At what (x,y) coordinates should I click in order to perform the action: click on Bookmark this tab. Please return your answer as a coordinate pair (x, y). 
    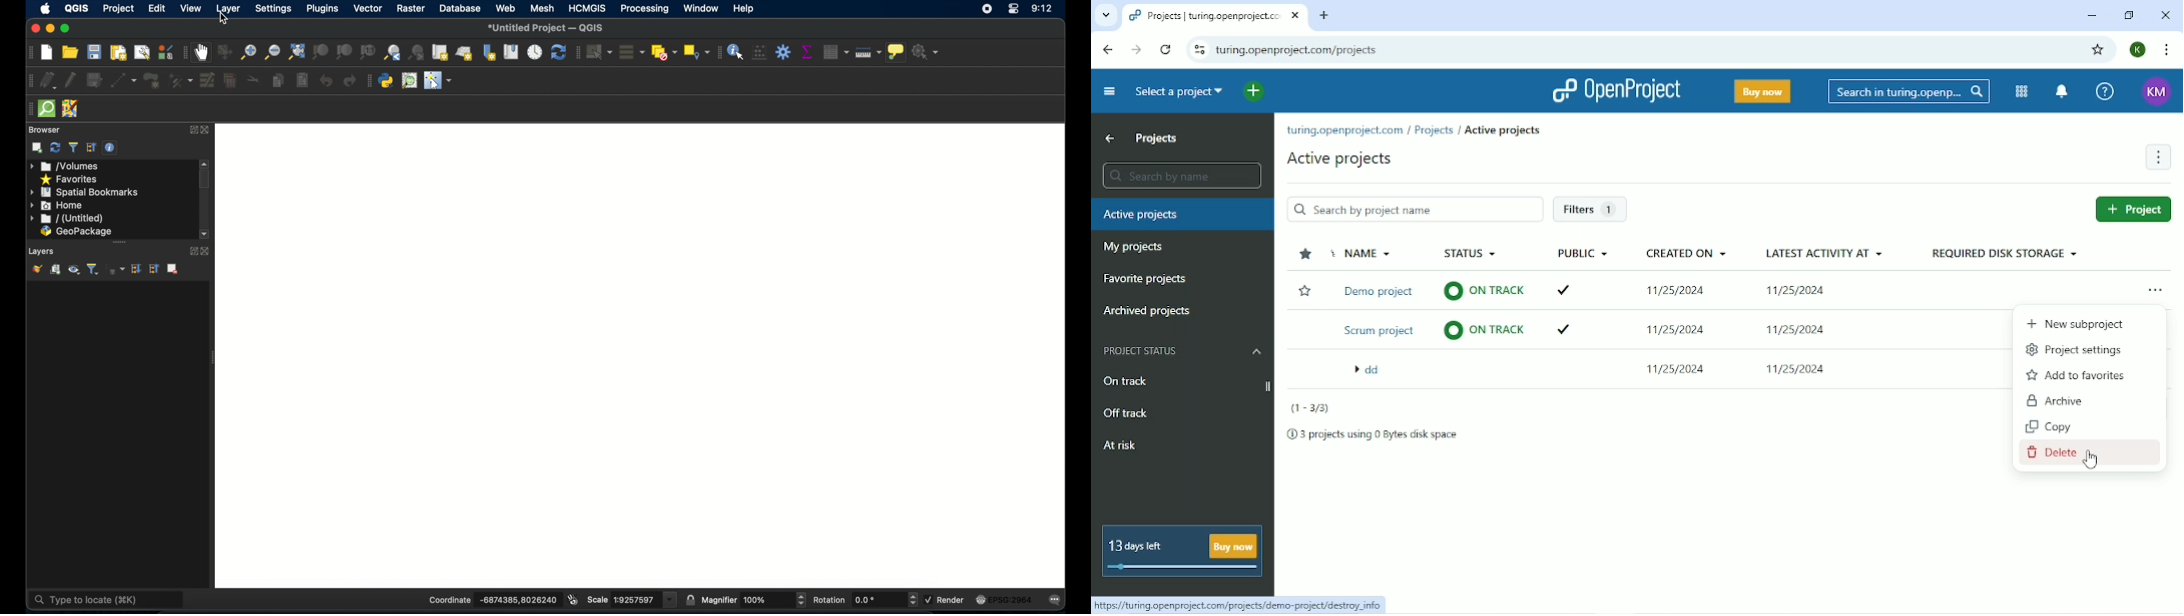
    Looking at the image, I should click on (2099, 49).